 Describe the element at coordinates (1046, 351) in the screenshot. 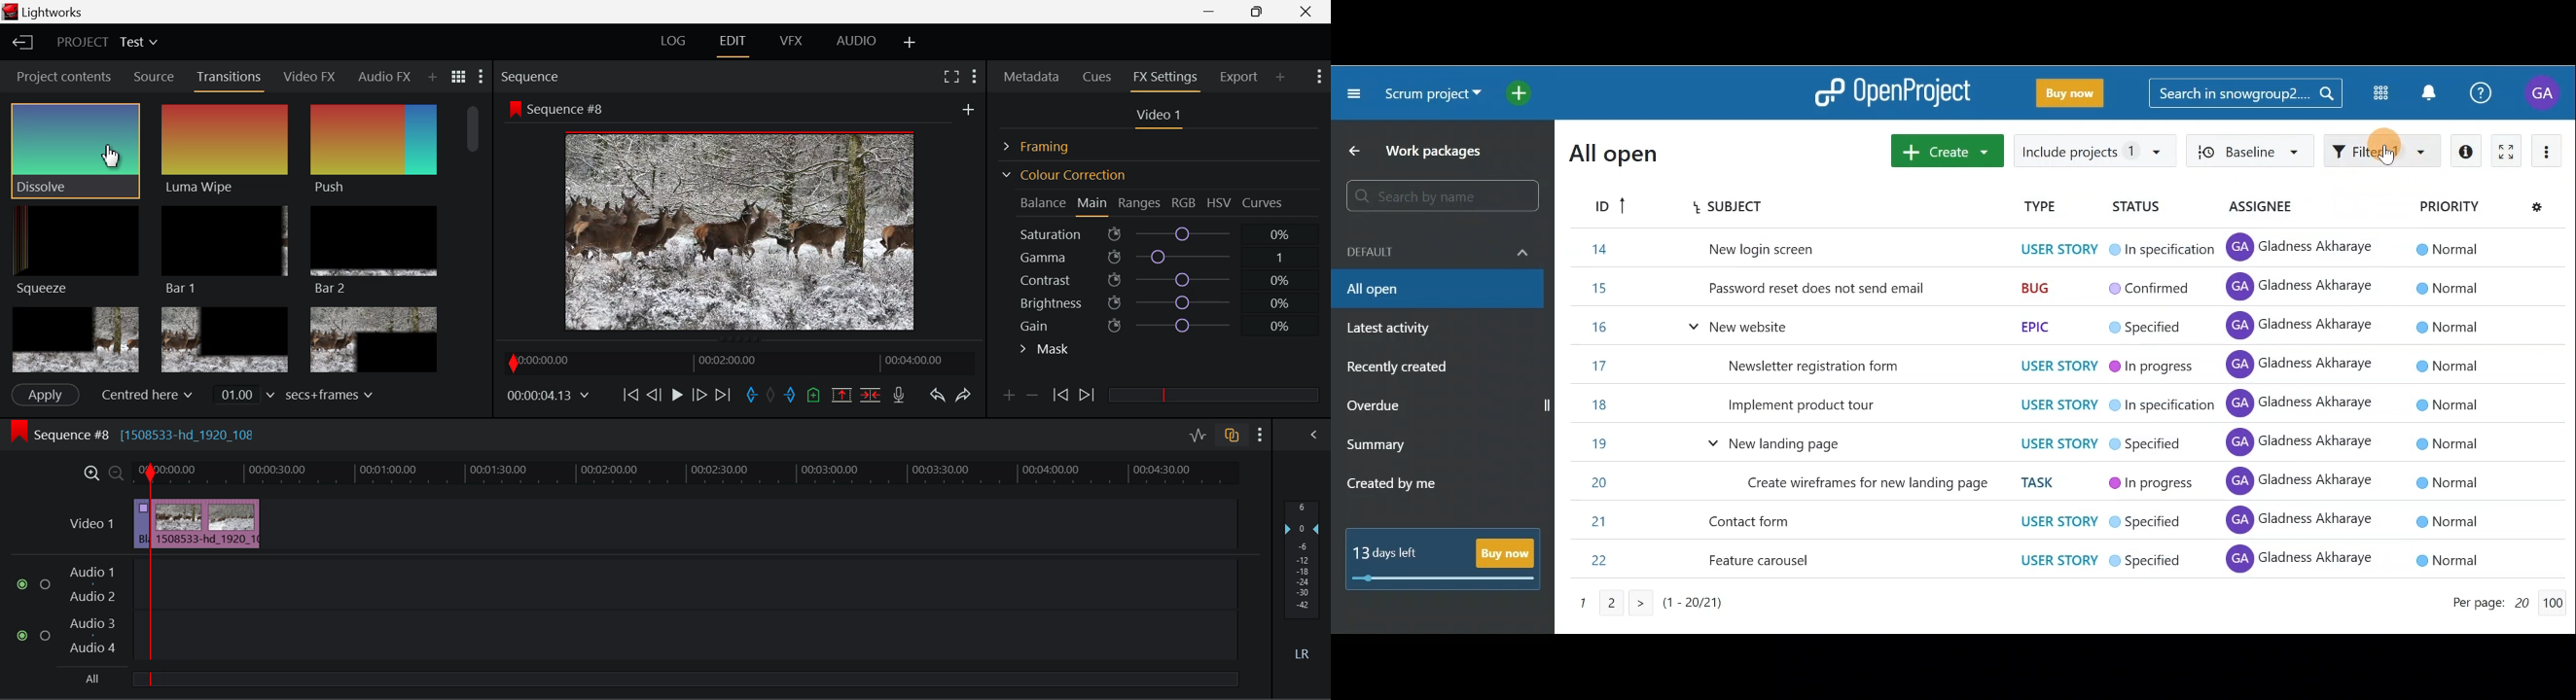

I see `Mask` at that location.